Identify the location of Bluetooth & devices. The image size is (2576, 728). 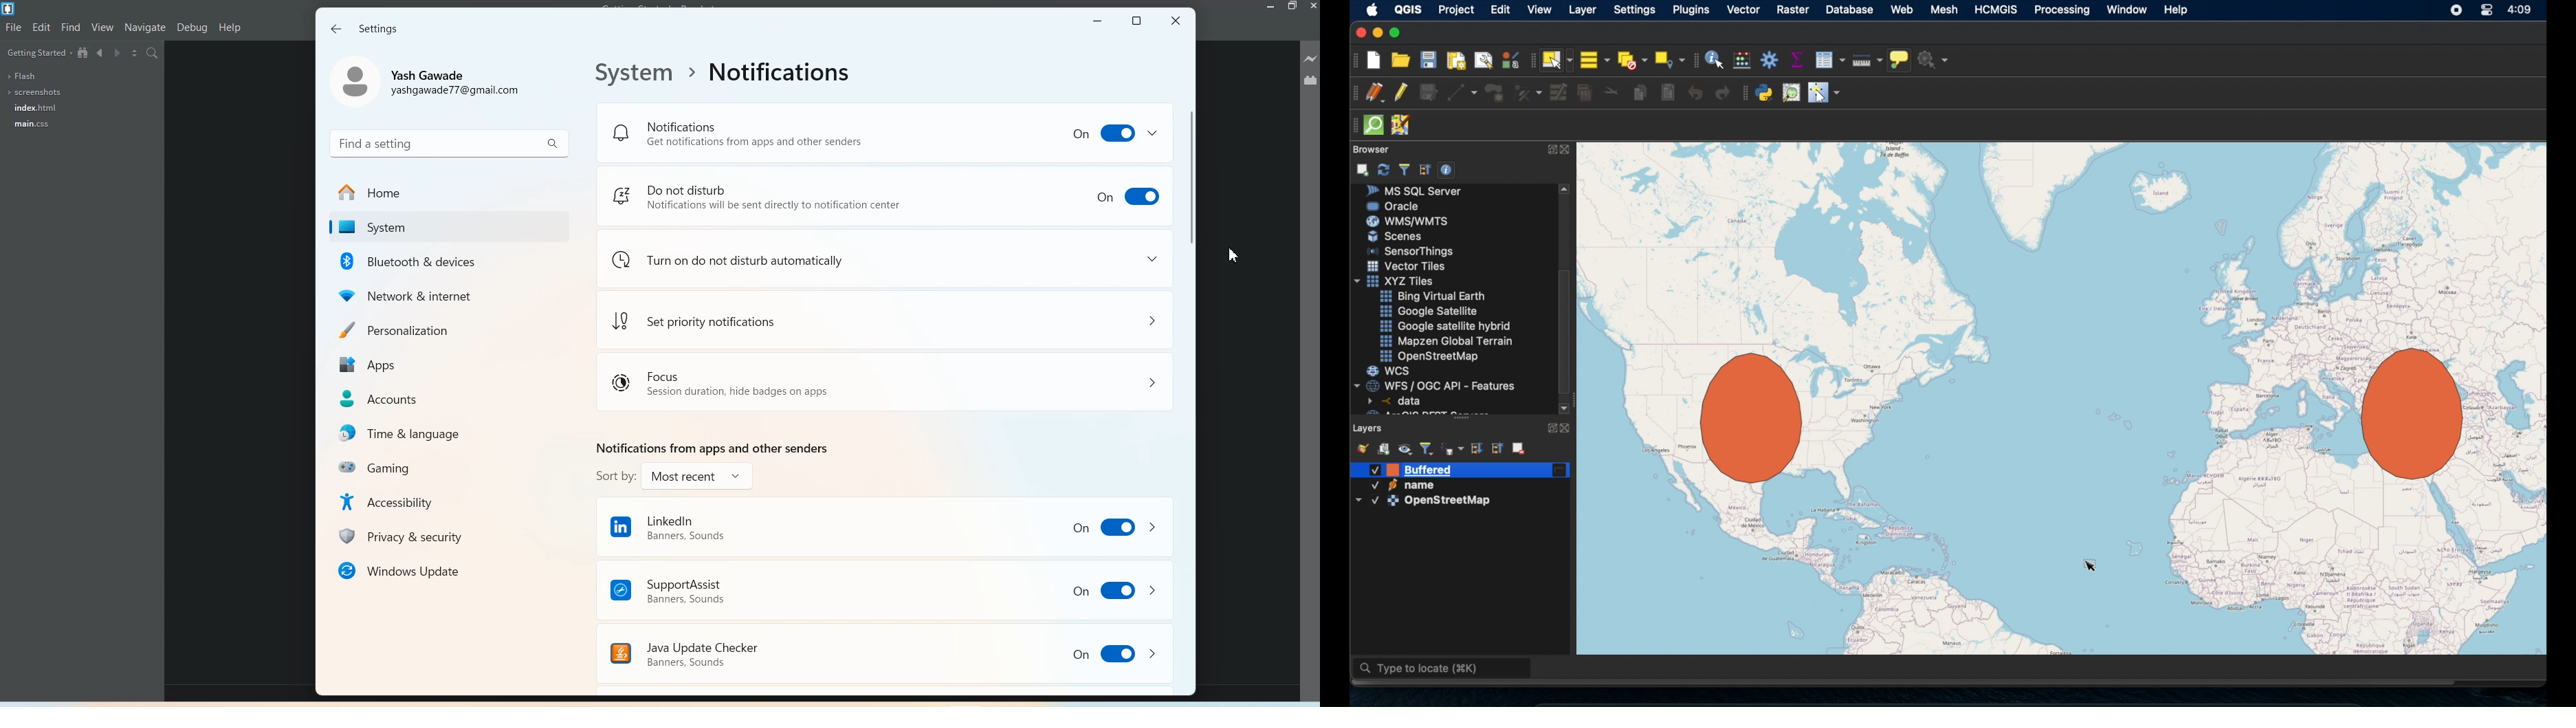
(443, 261).